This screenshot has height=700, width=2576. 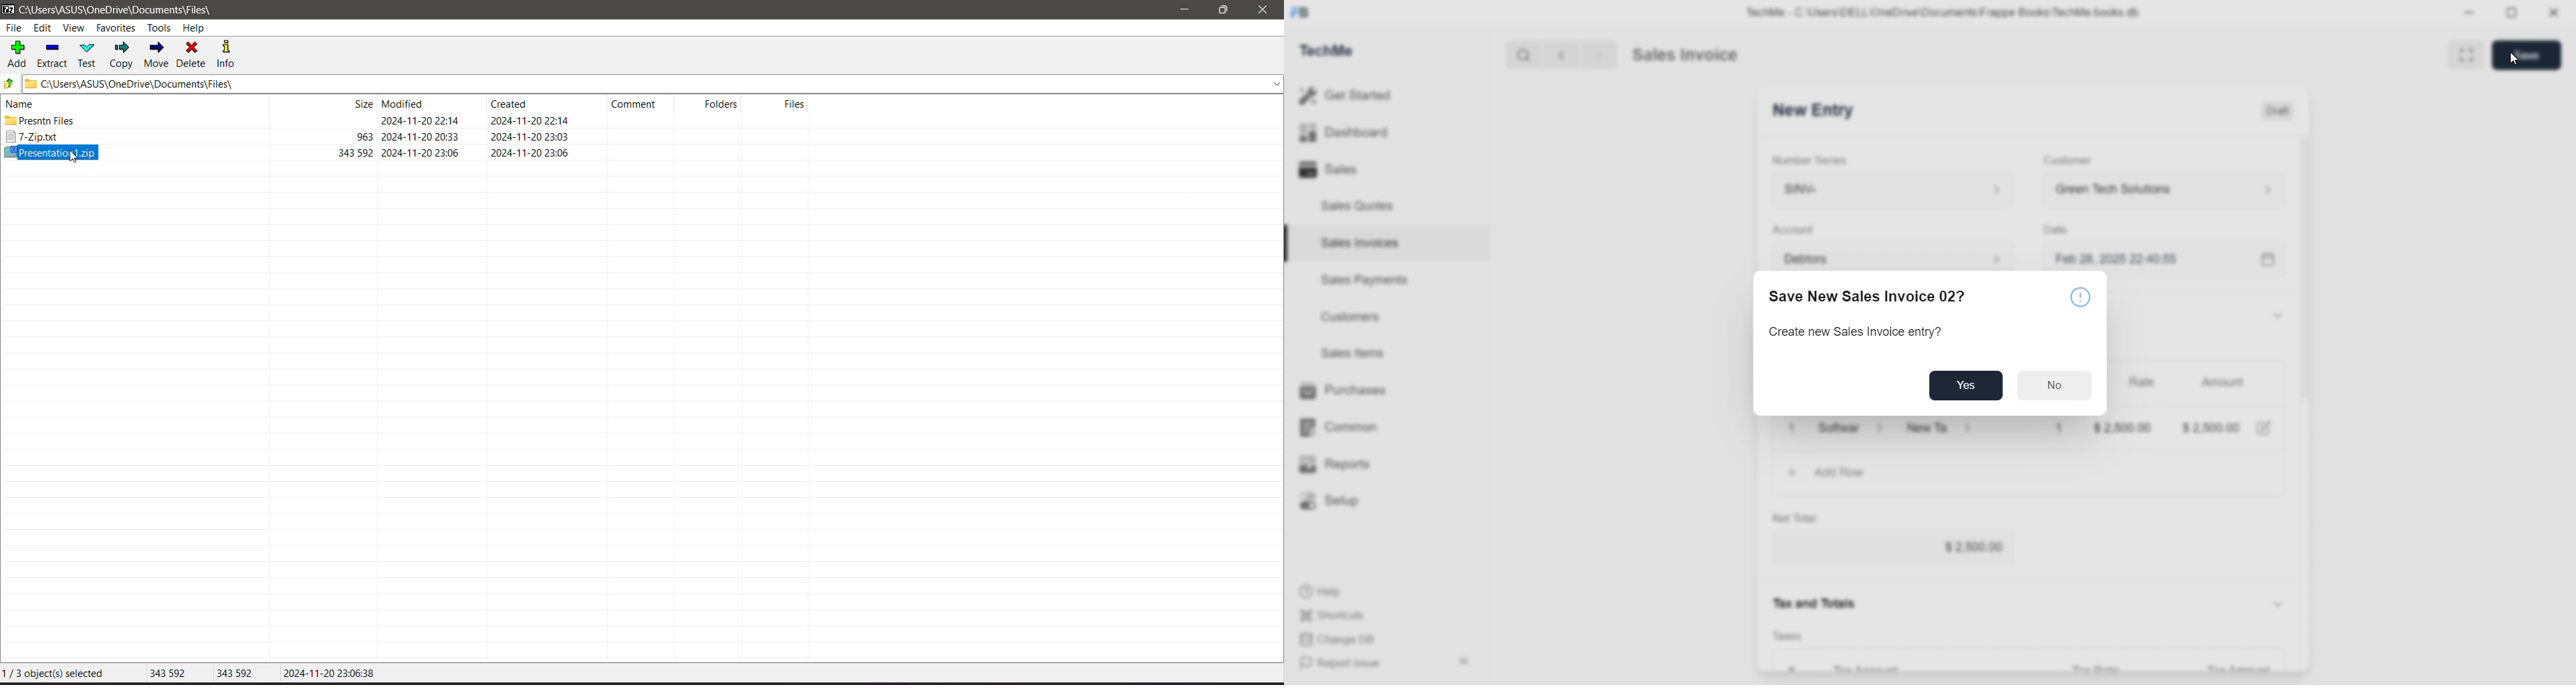 I want to click on Info, so click(x=231, y=54).